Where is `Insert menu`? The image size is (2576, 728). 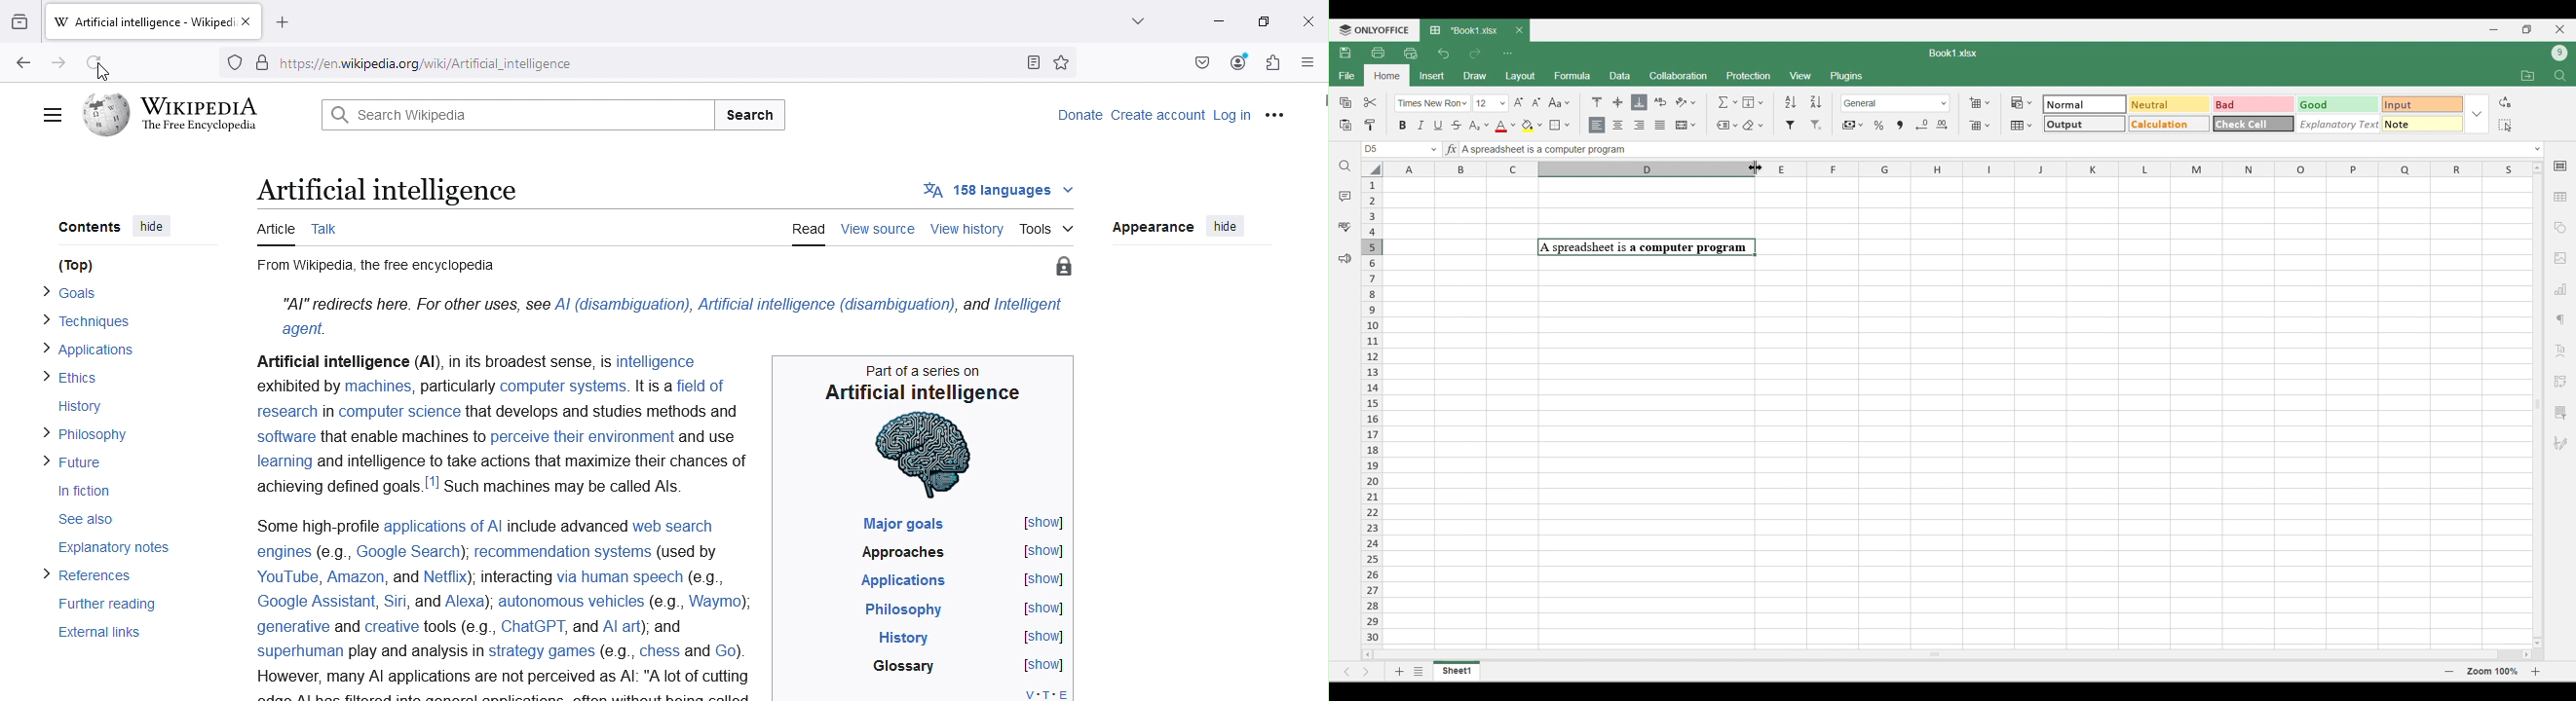 Insert menu is located at coordinates (1432, 76).